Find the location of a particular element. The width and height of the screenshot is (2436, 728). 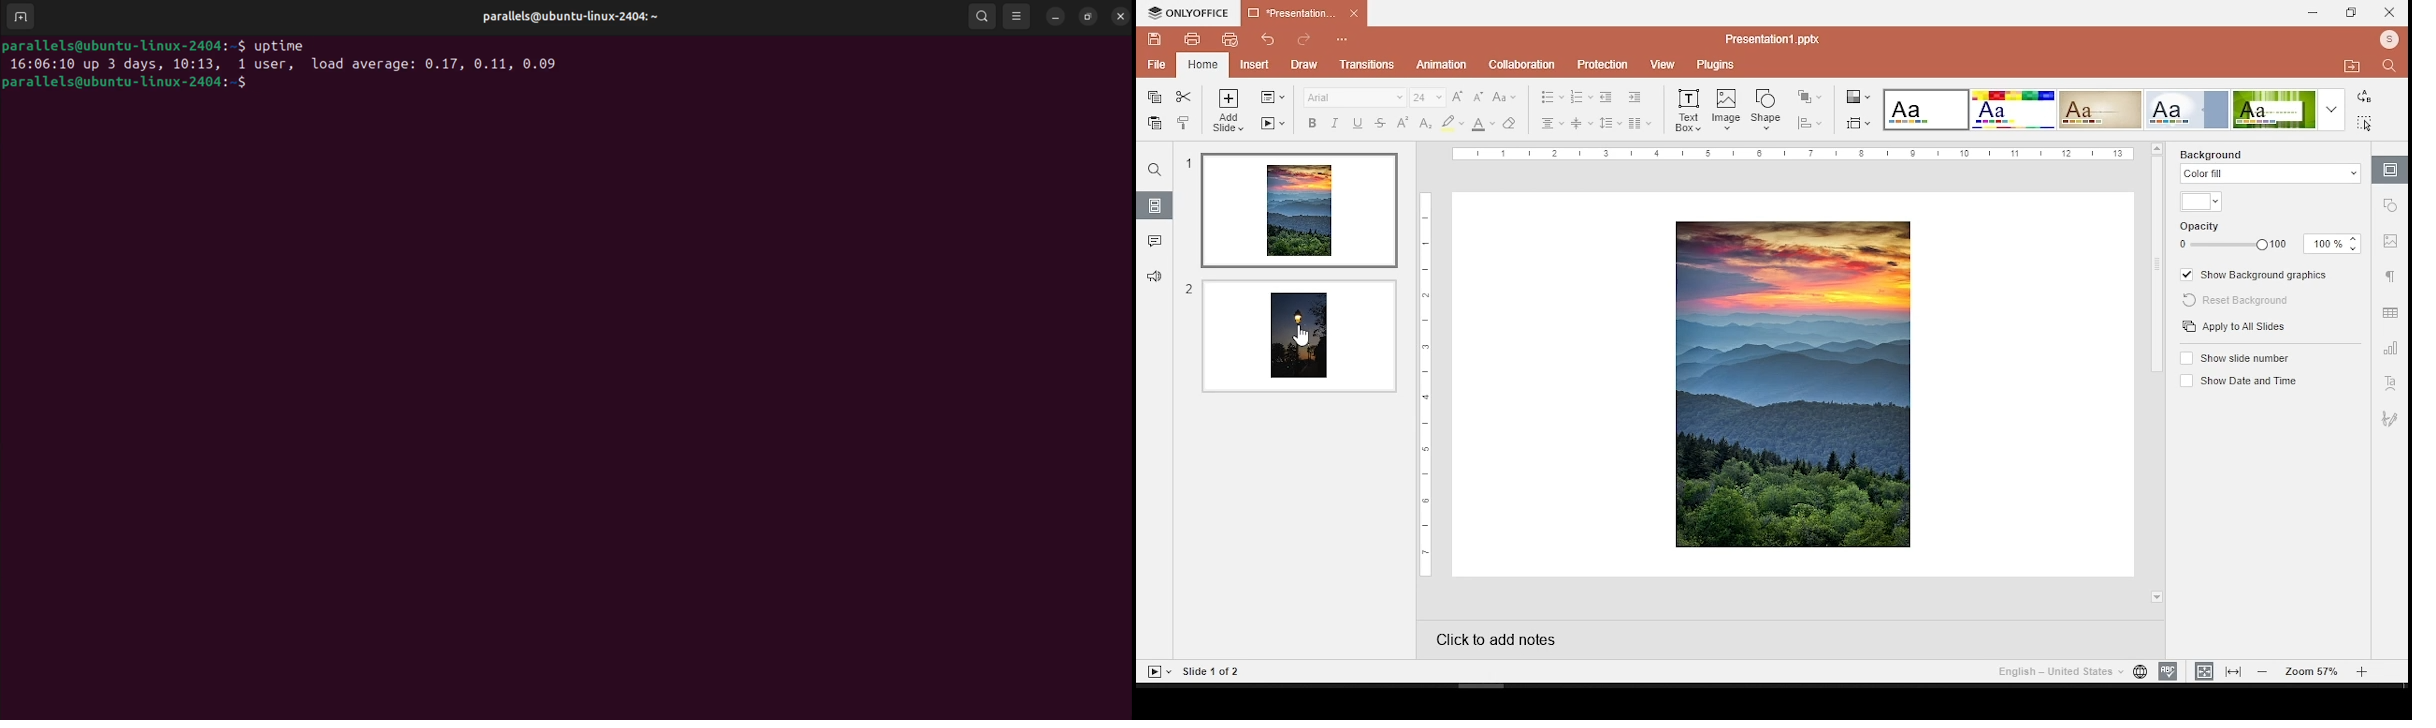

spelling check is located at coordinates (2167, 671).